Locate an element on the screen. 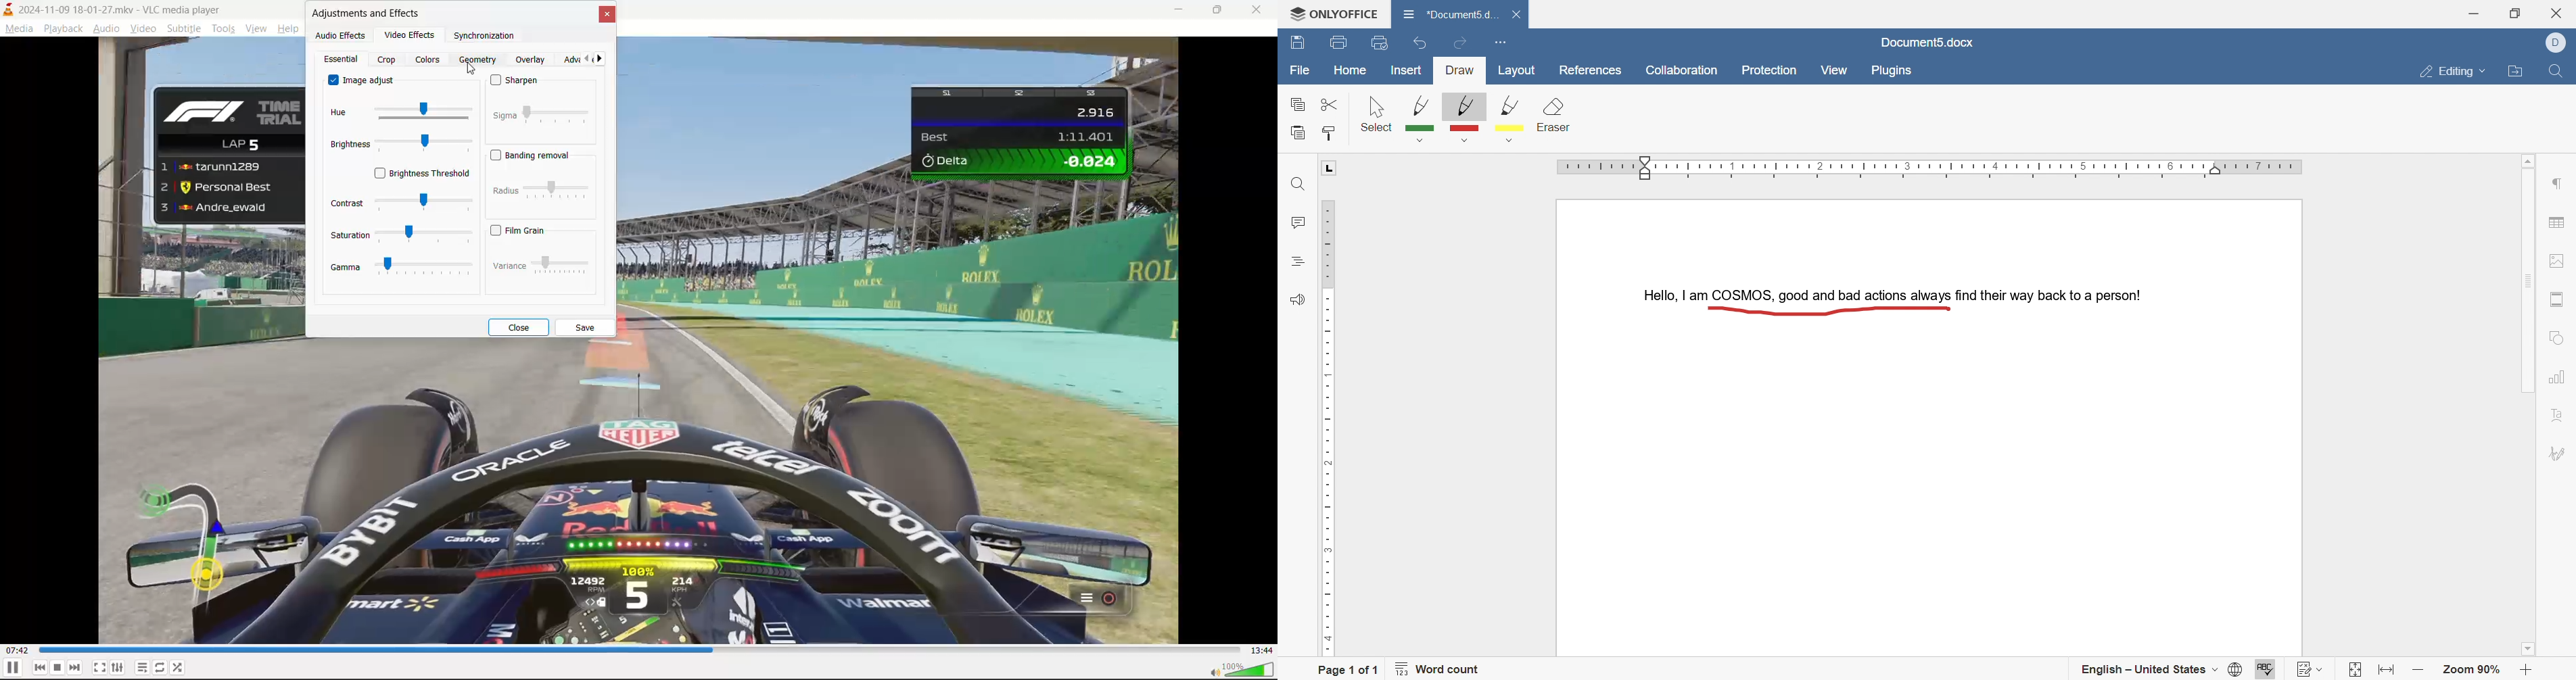 This screenshot has height=700, width=2576. brightness threshold is located at coordinates (424, 174).